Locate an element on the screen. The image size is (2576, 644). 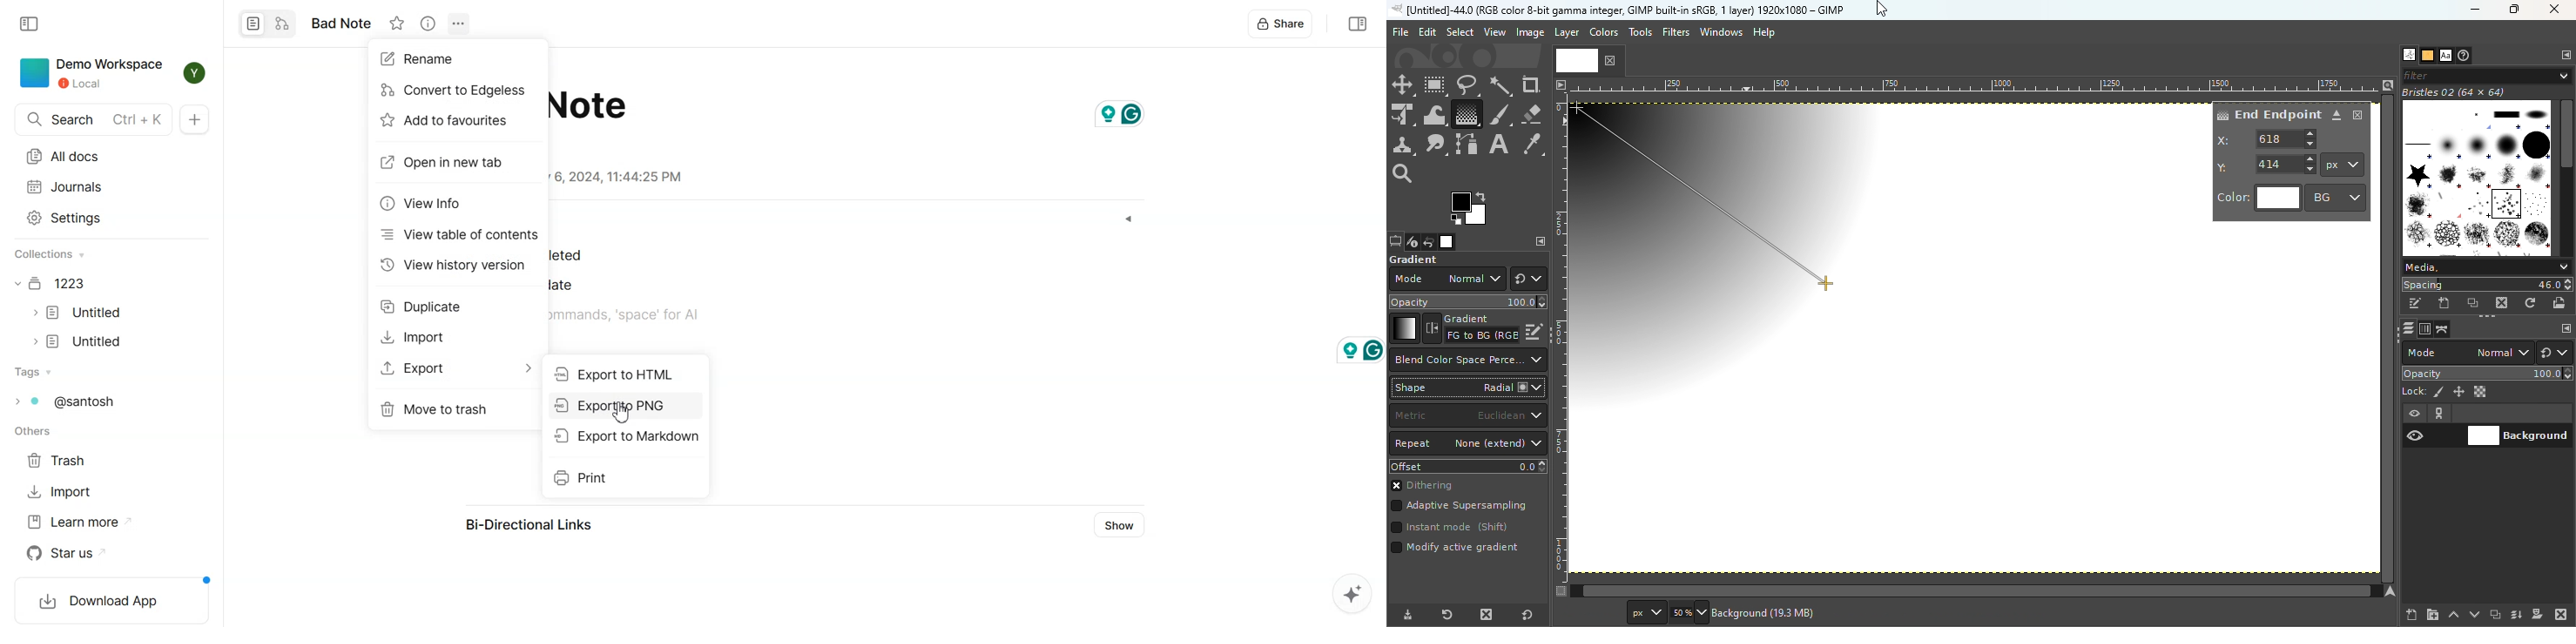
Open the undo history dialog is located at coordinates (1429, 241).